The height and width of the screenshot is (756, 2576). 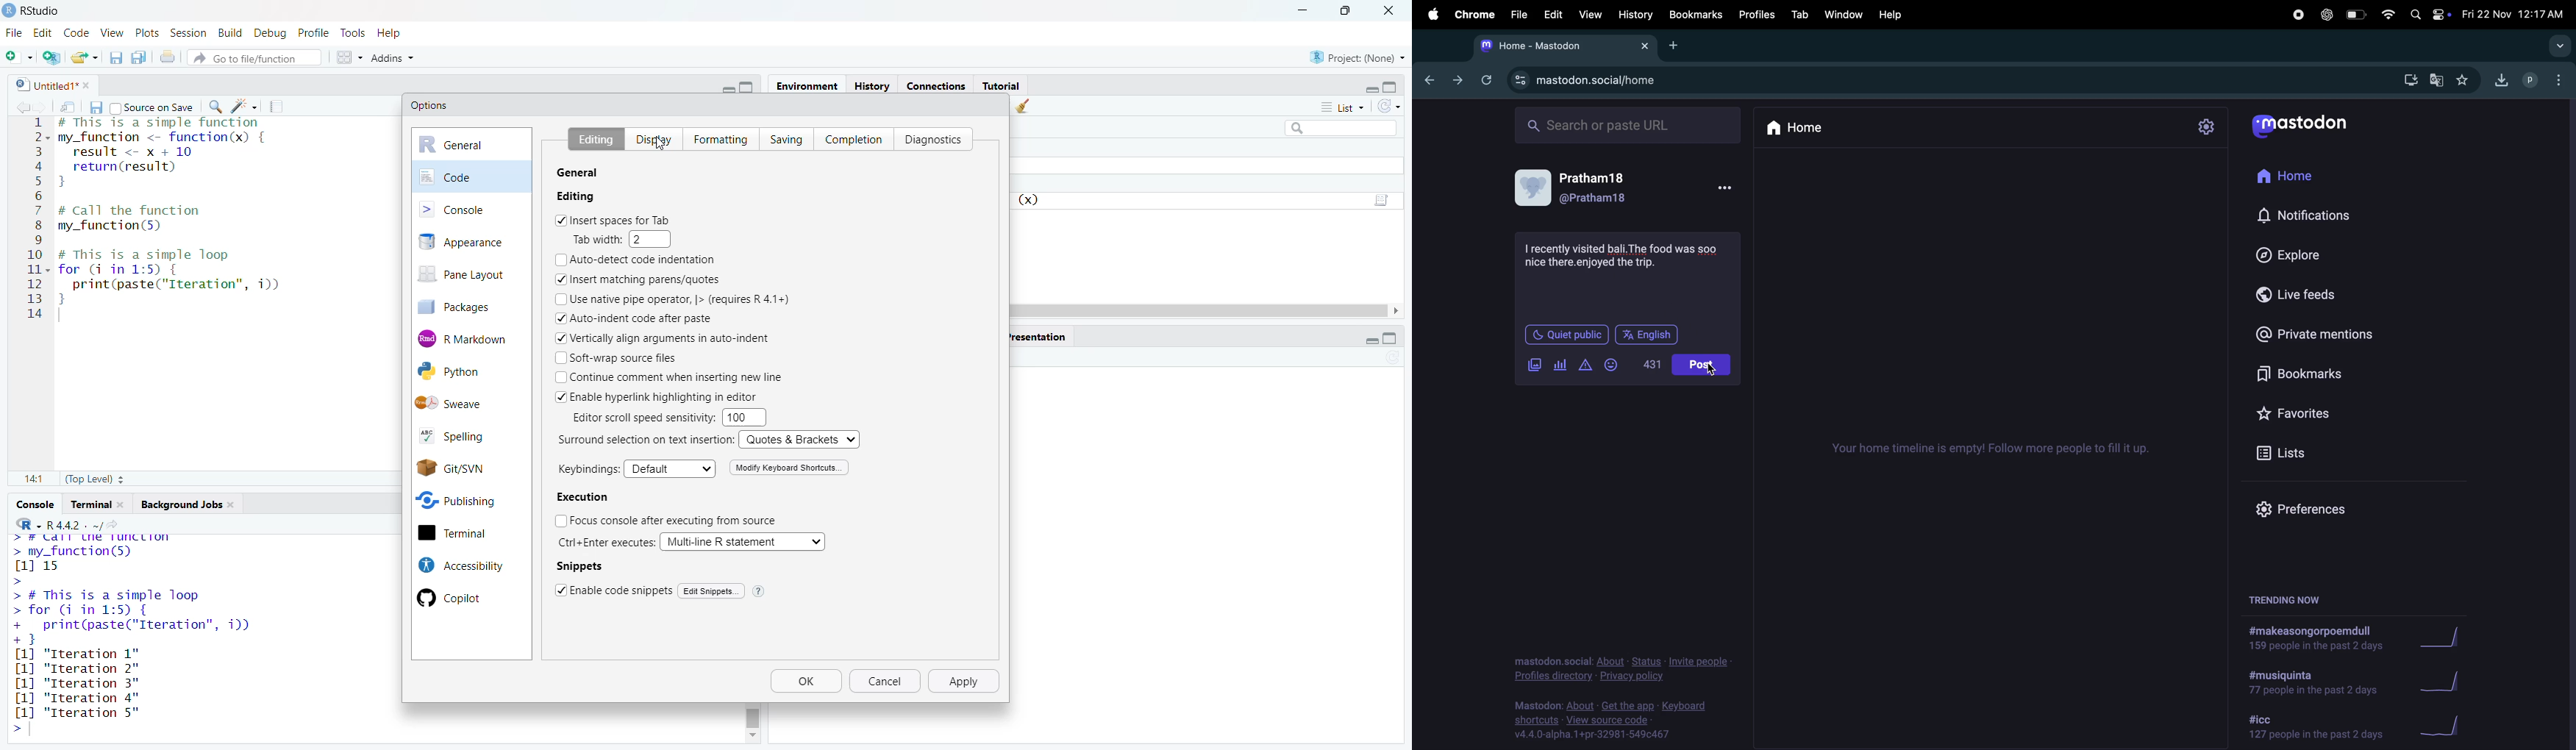 What do you see at coordinates (459, 565) in the screenshot?
I see `Accessibility` at bounding box center [459, 565].